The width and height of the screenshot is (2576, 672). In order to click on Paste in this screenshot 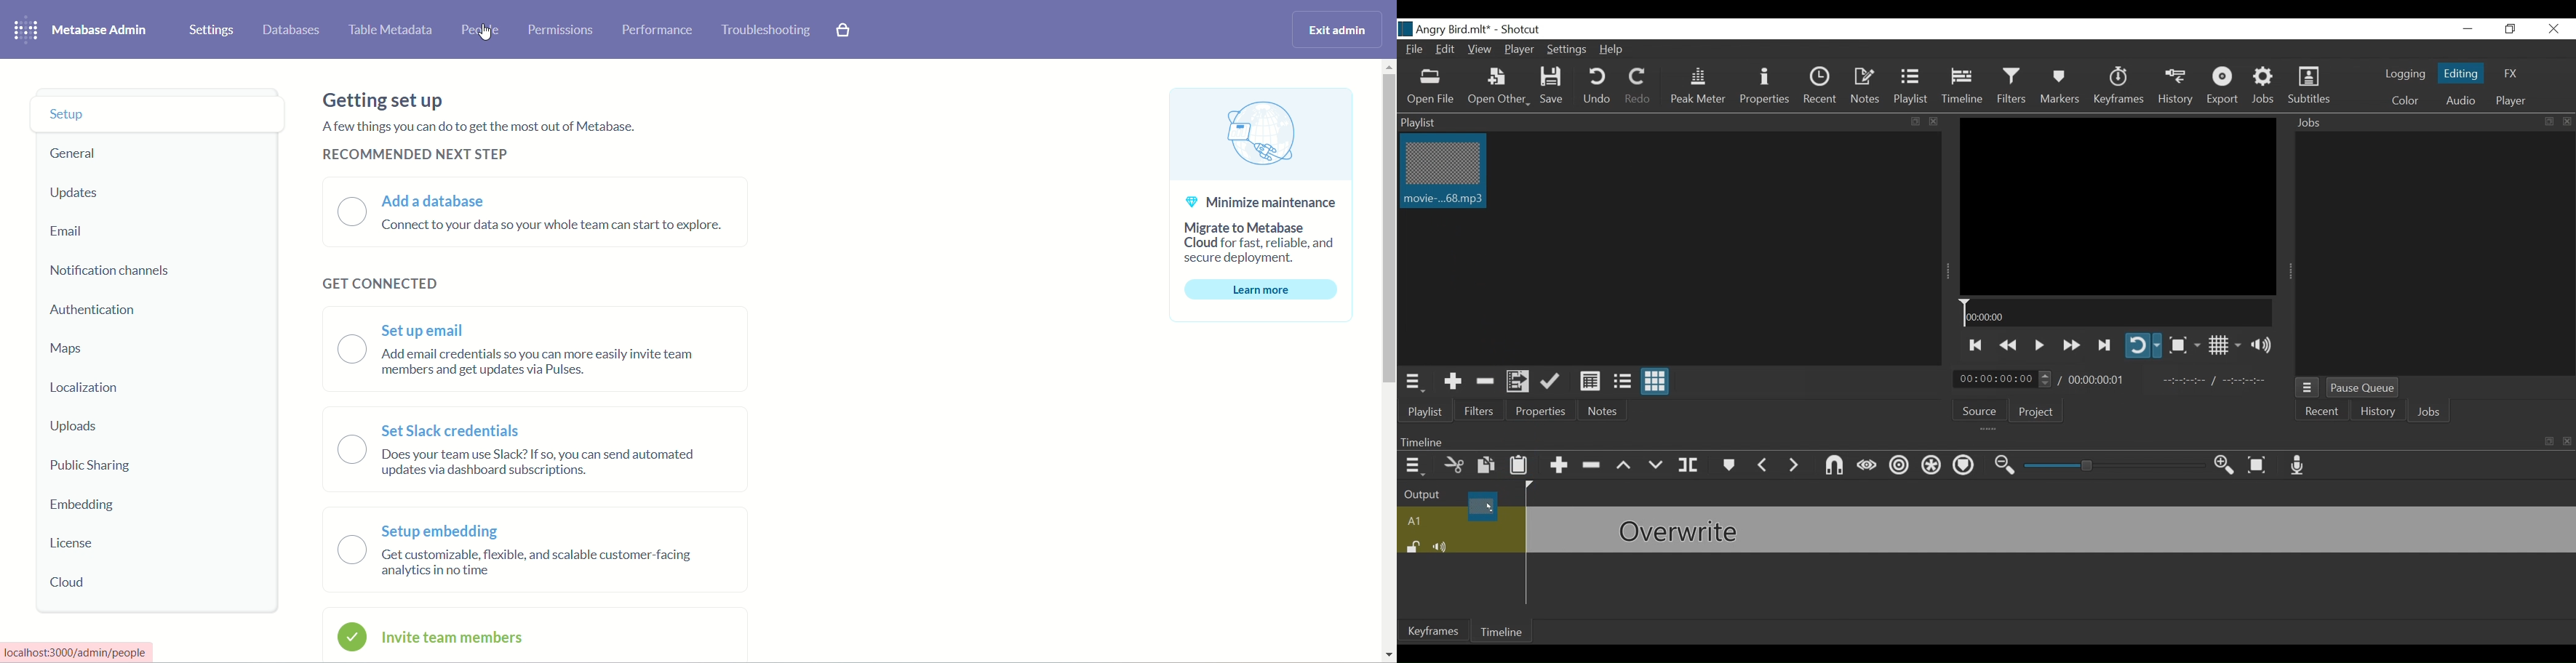, I will do `click(1520, 465)`.